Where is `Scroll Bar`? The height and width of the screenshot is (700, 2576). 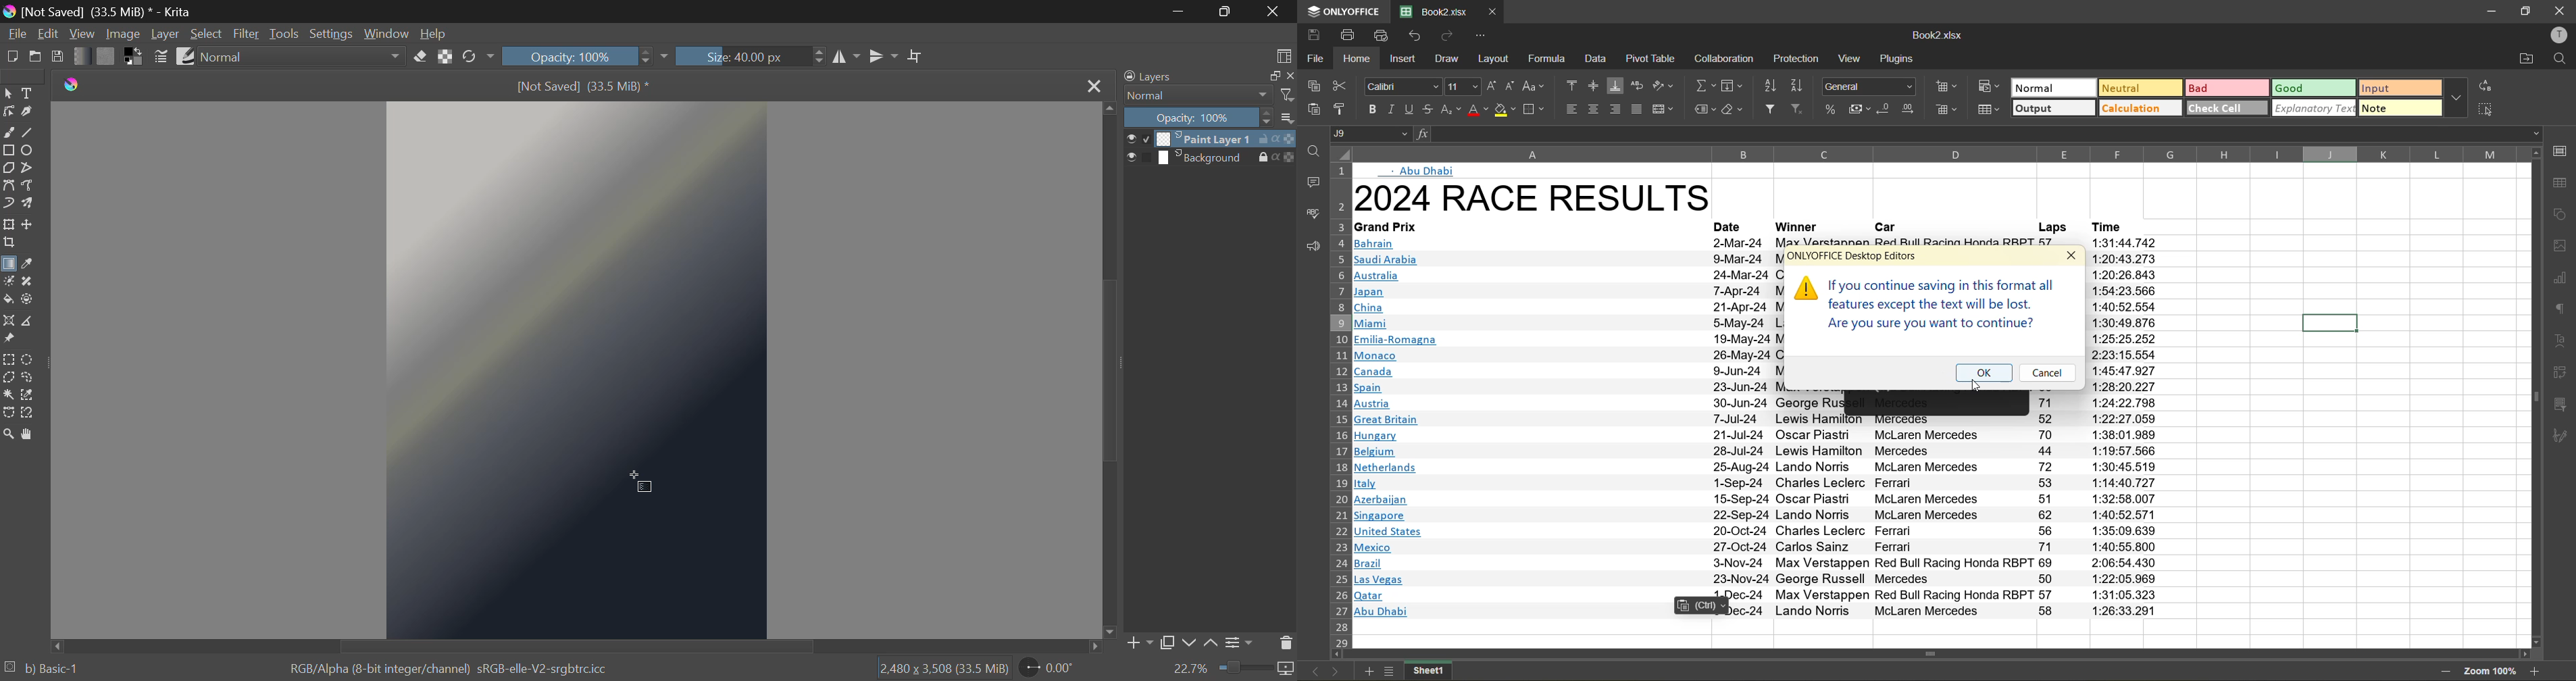 Scroll Bar is located at coordinates (1107, 372).